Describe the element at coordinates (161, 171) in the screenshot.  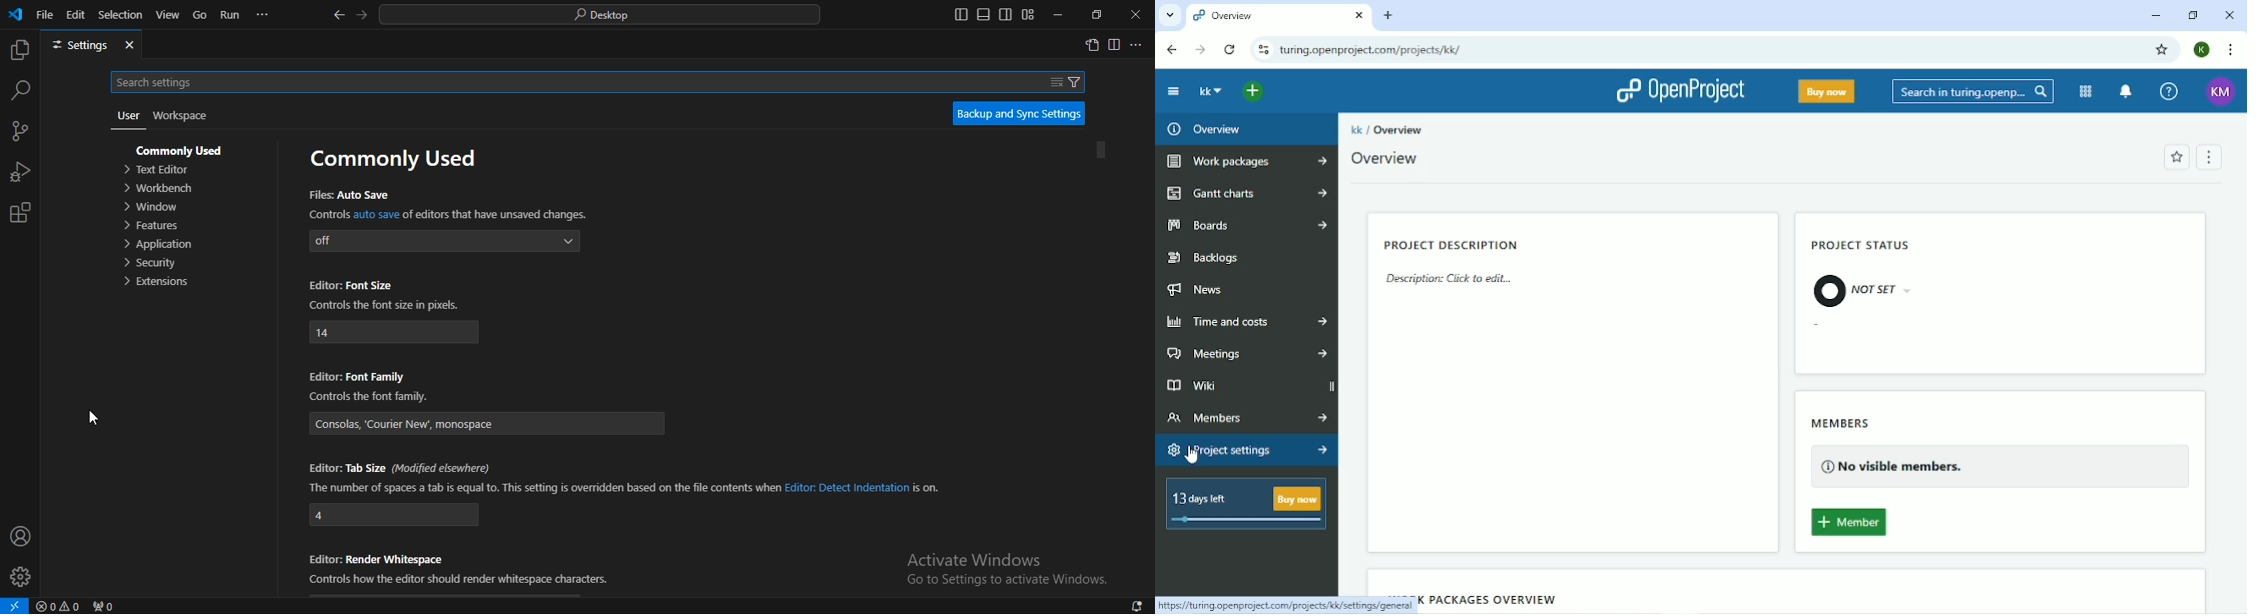
I see `text editor` at that location.